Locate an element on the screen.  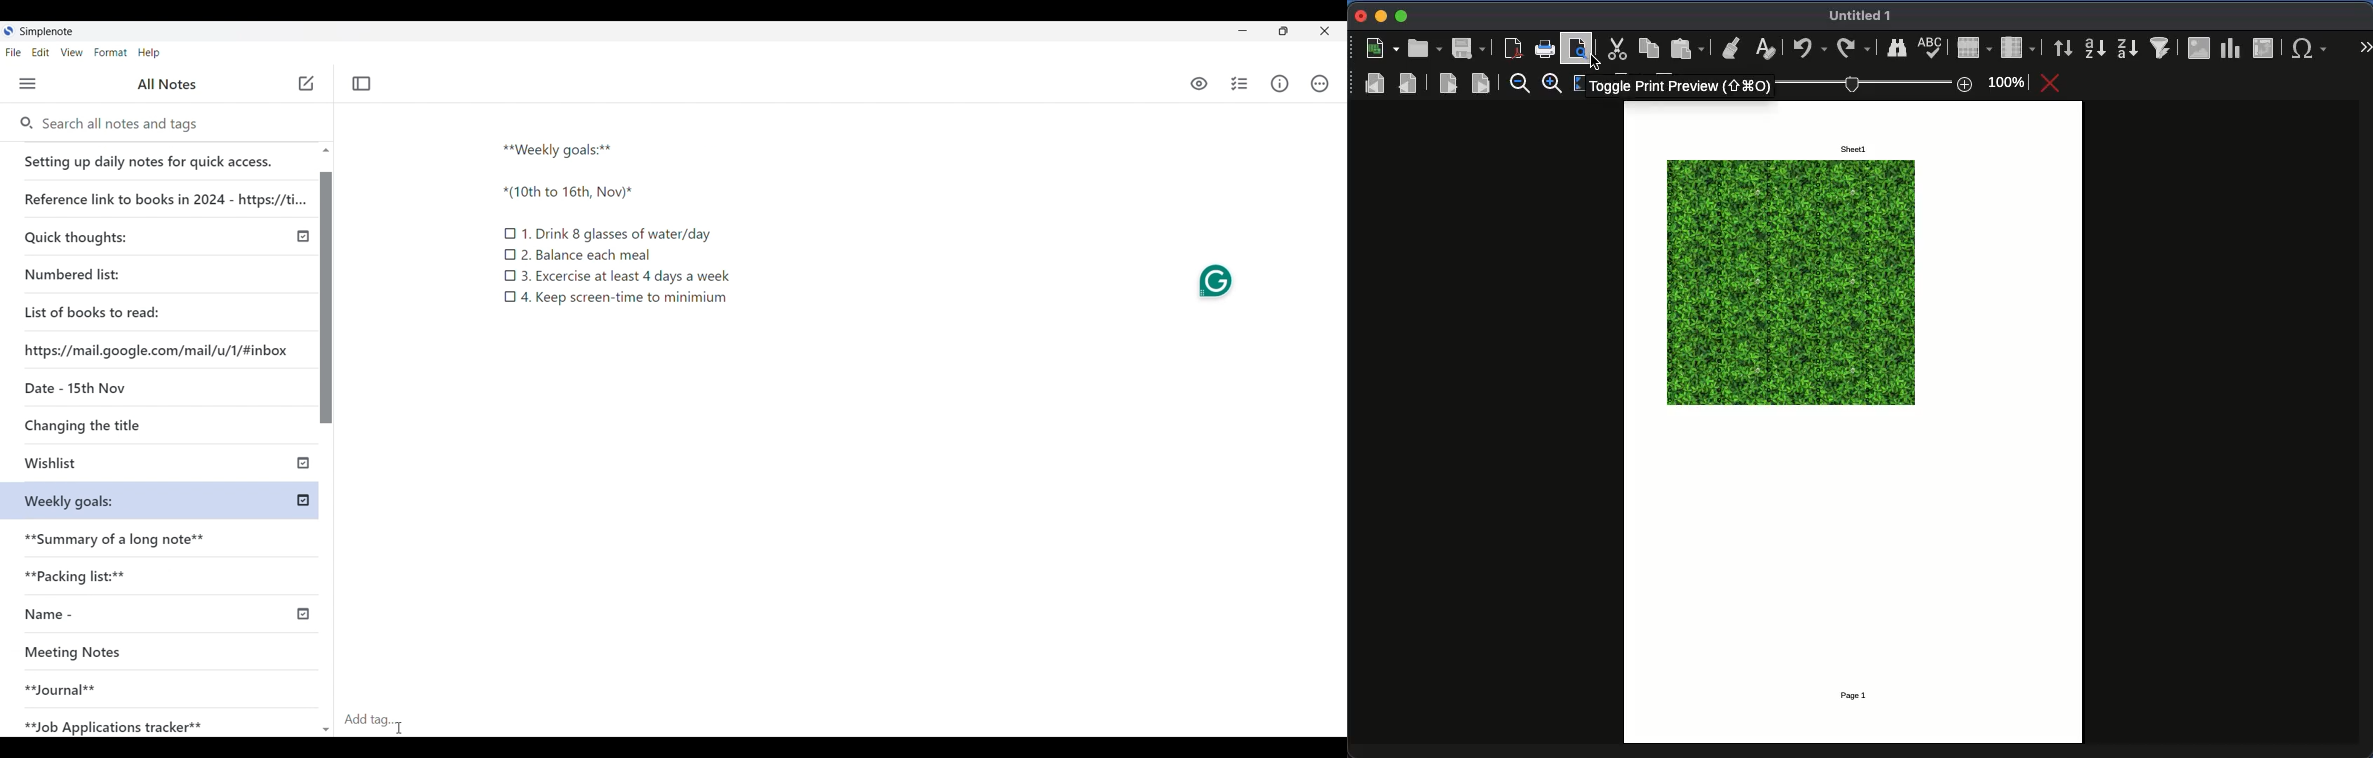
expand is located at coordinates (2363, 45).